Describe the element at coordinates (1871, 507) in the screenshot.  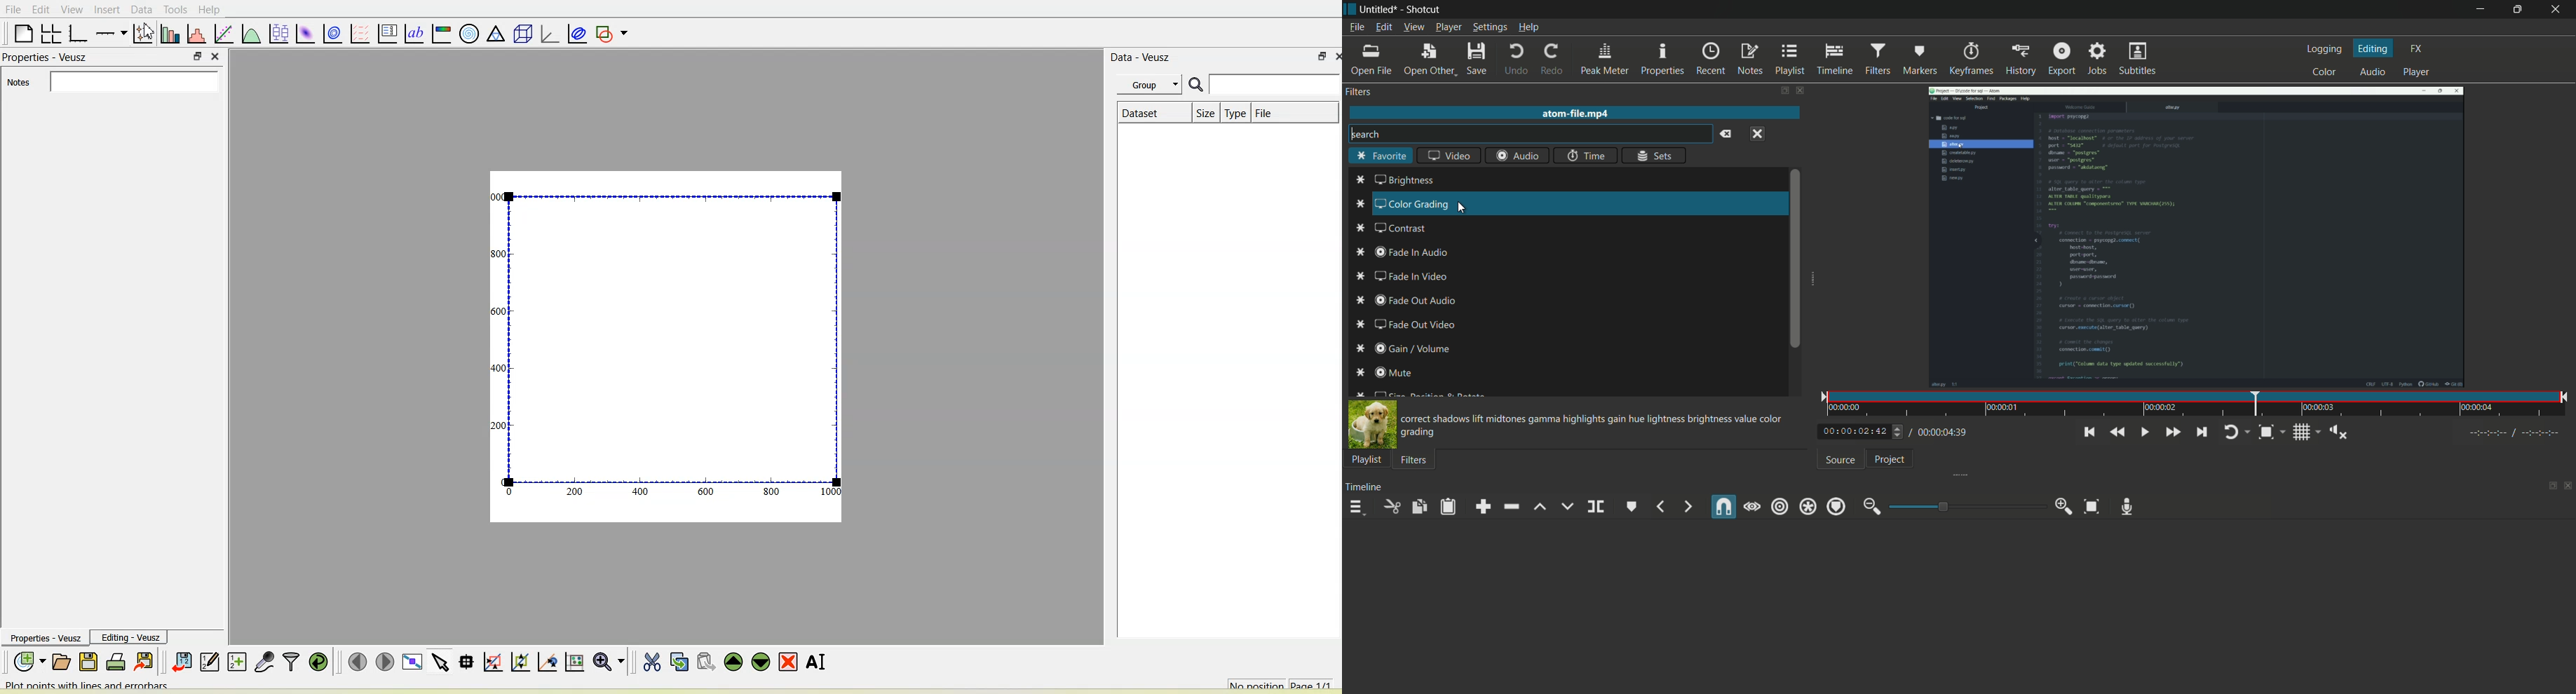
I see `zoom out` at that location.